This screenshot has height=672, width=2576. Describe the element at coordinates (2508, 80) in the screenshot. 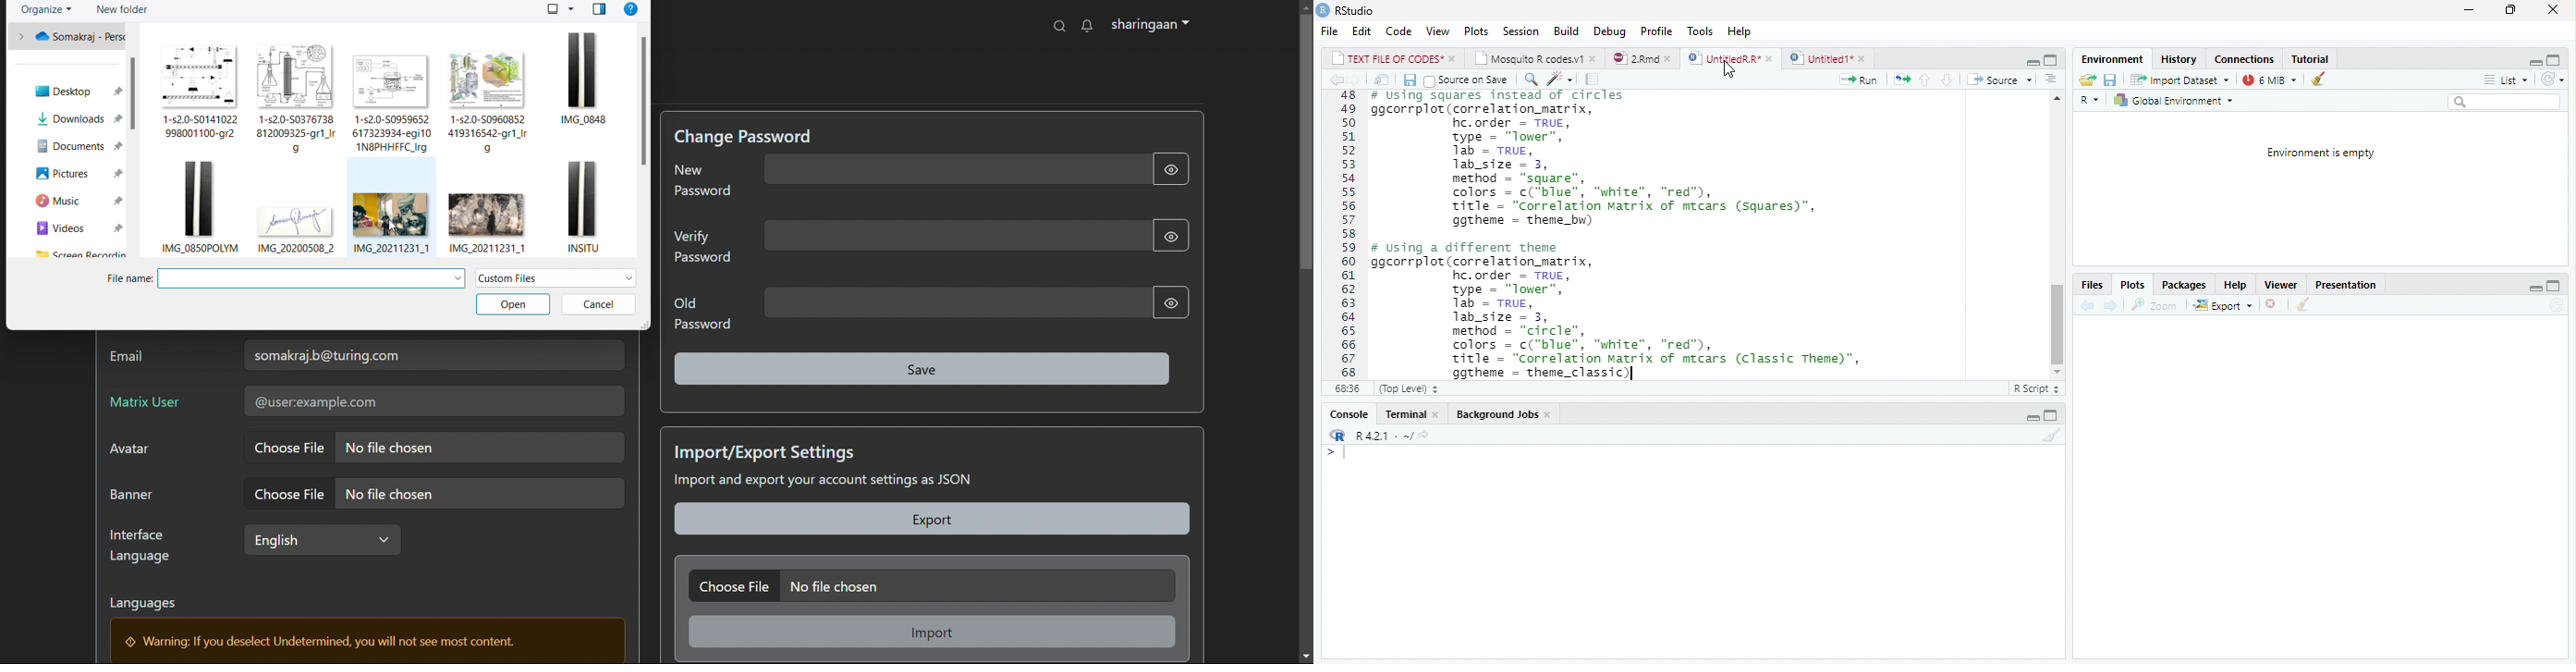

I see `= List` at that location.